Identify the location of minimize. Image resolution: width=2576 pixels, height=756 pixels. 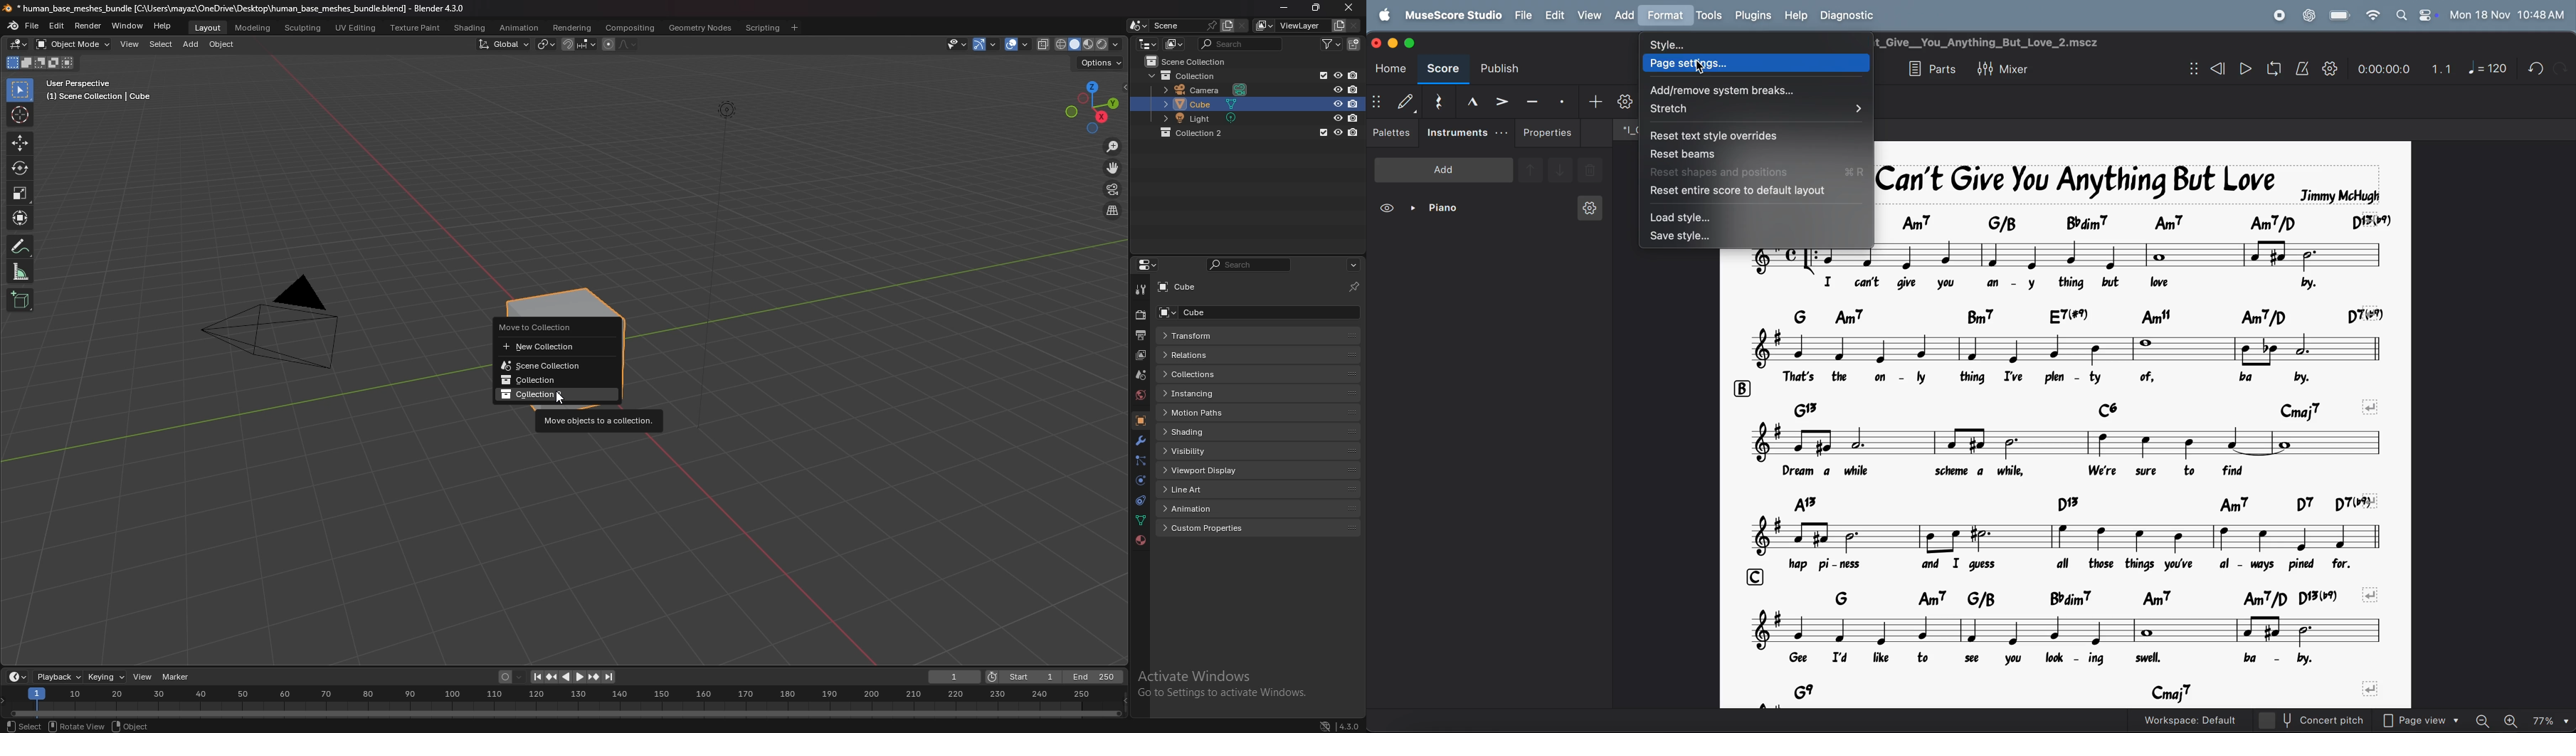
(1284, 6).